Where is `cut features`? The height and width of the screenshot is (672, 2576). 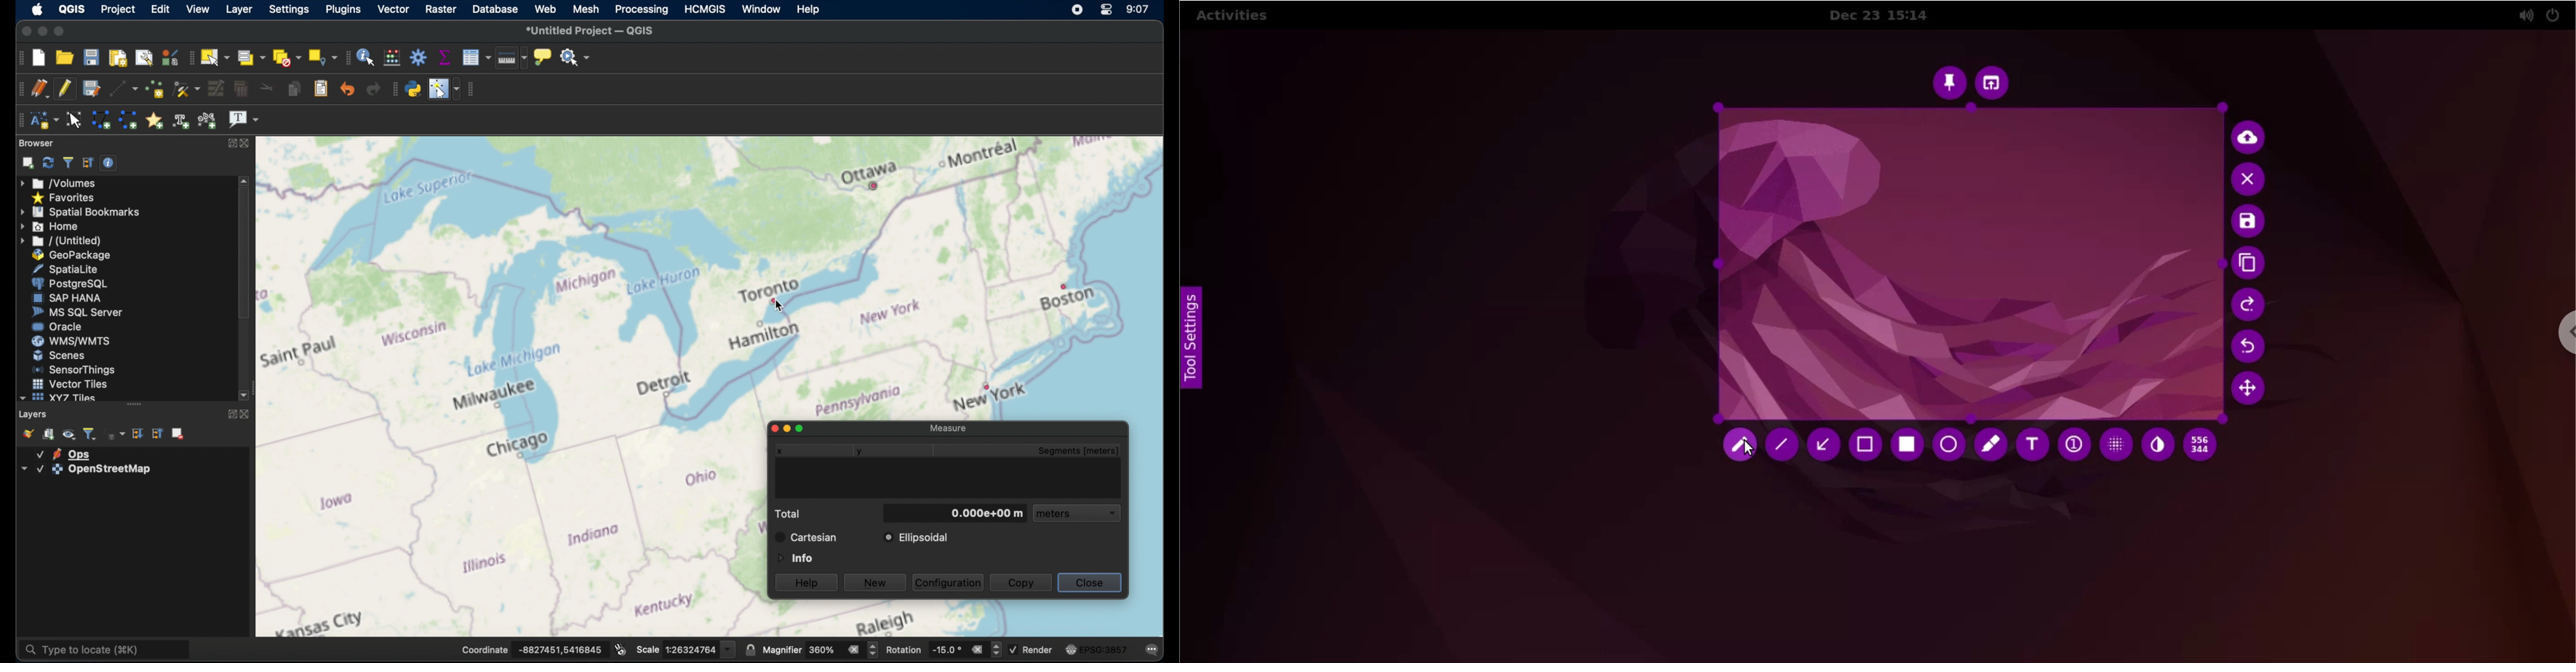
cut features is located at coordinates (264, 88).